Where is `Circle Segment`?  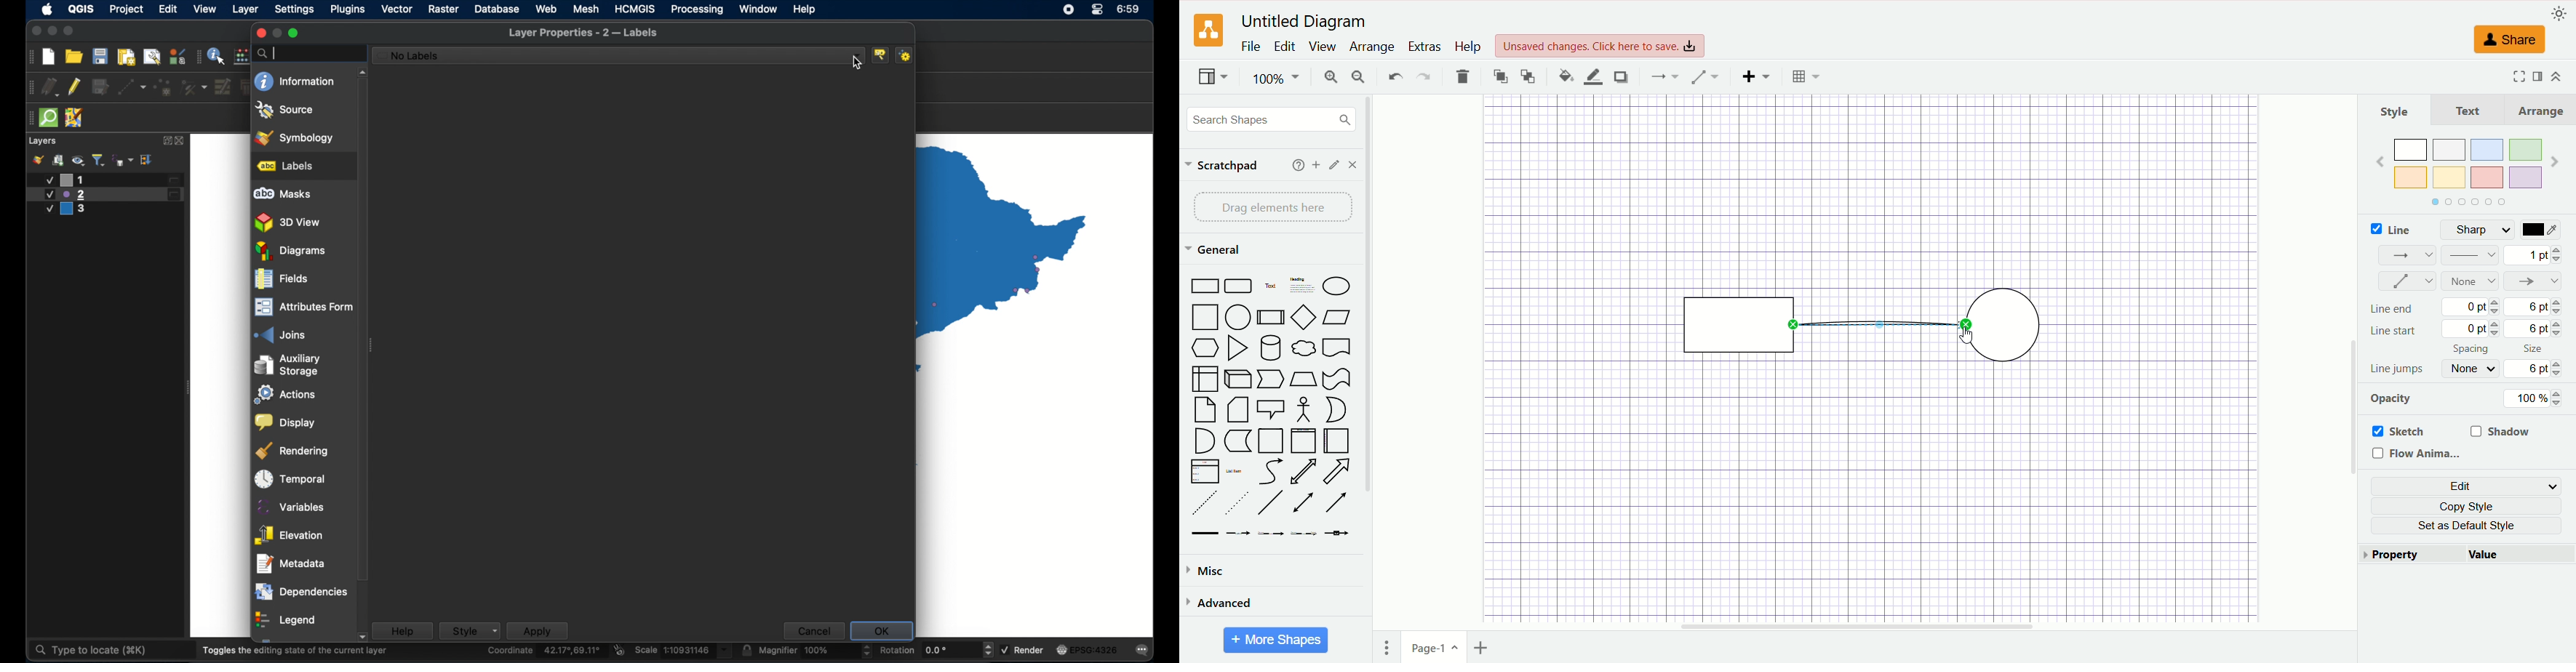 Circle Segment is located at coordinates (1336, 410).